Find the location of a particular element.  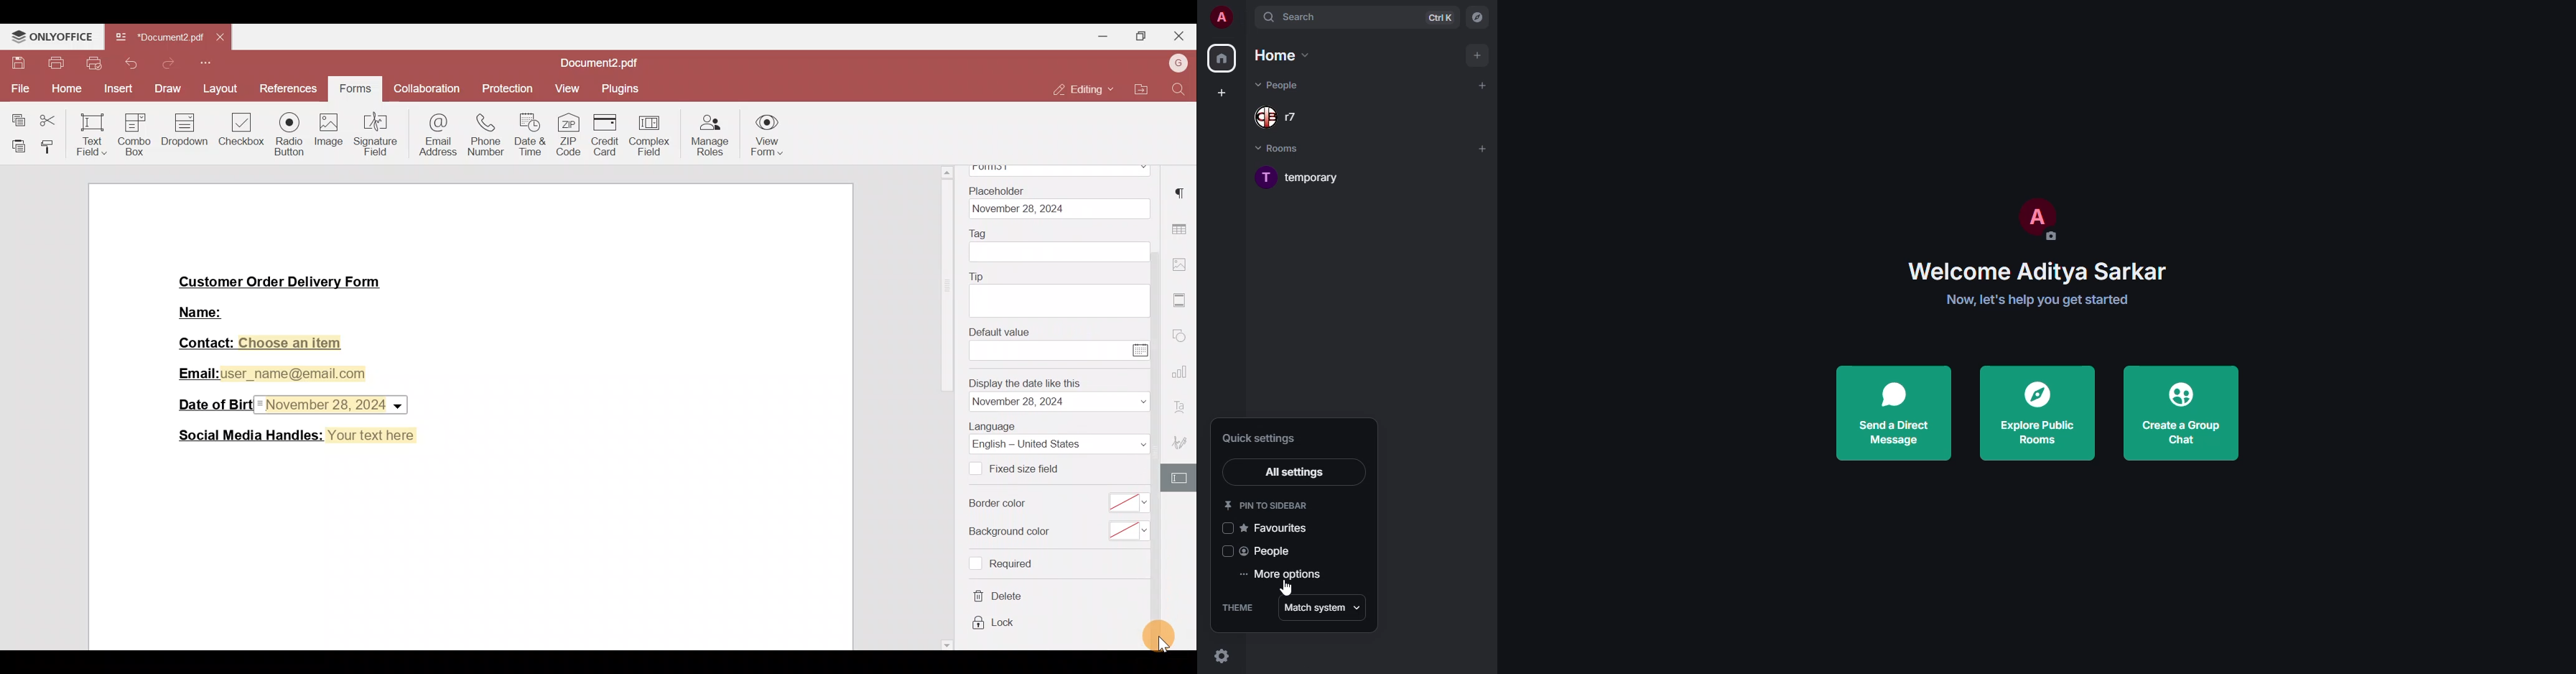

Open file location is located at coordinates (1142, 90).